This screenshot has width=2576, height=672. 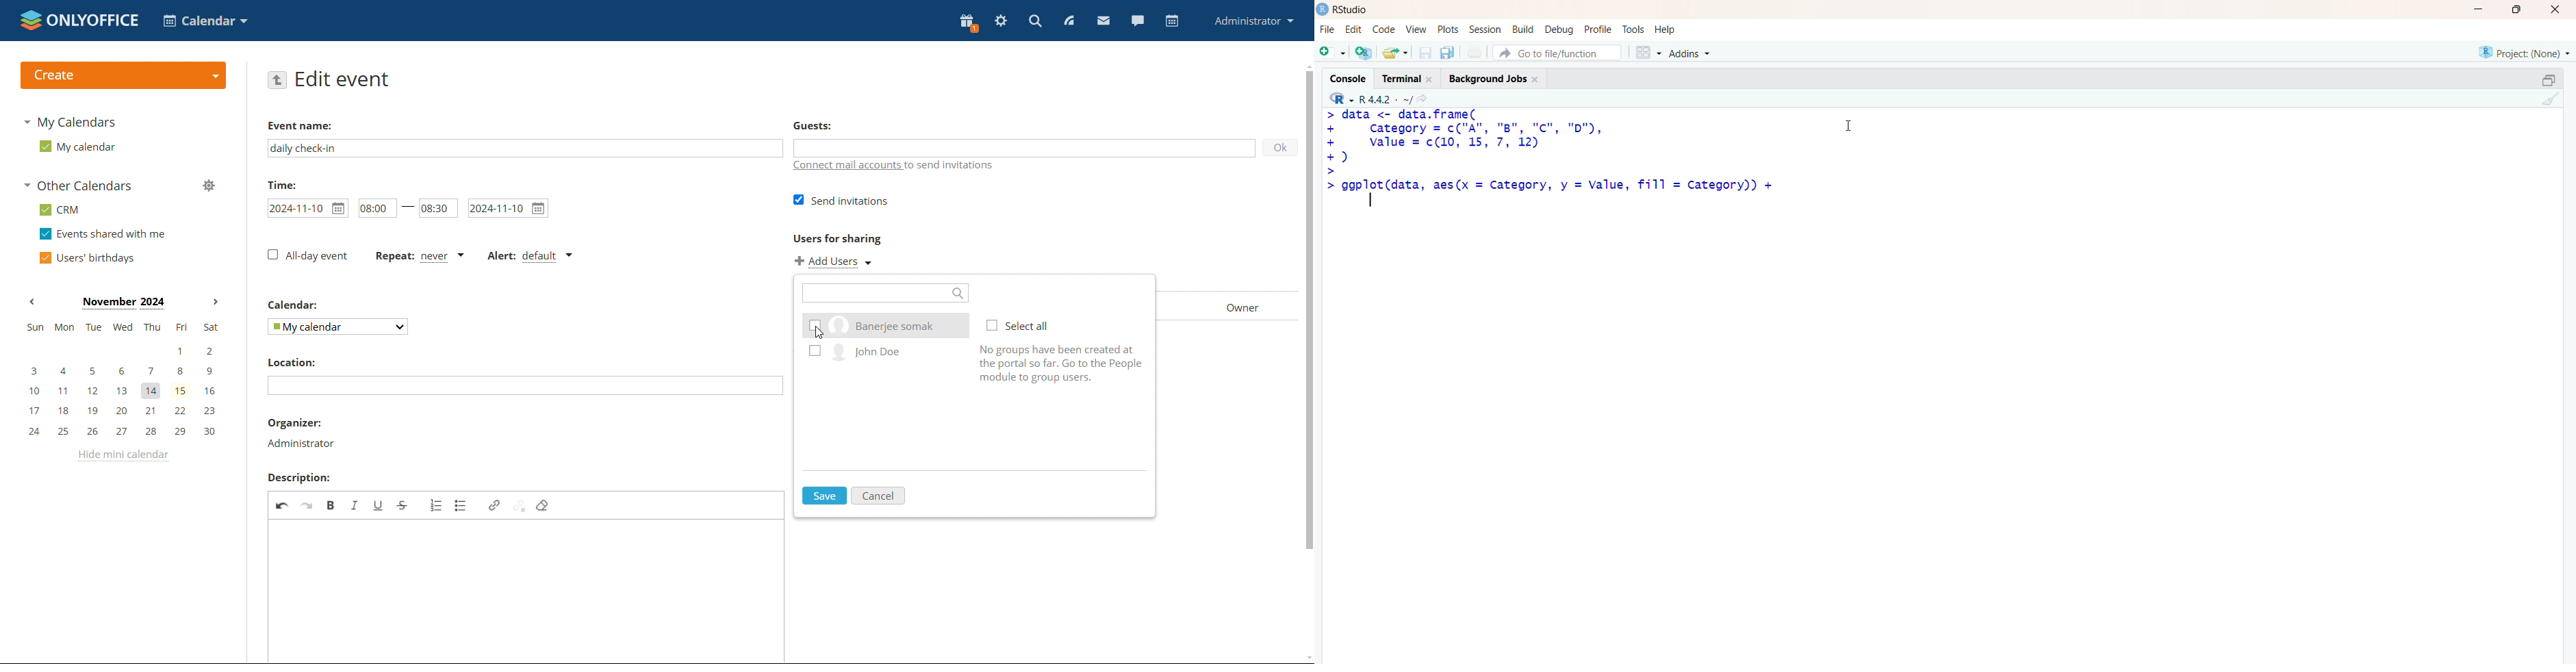 I want to click on selected project - none, so click(x=2527, y=52).